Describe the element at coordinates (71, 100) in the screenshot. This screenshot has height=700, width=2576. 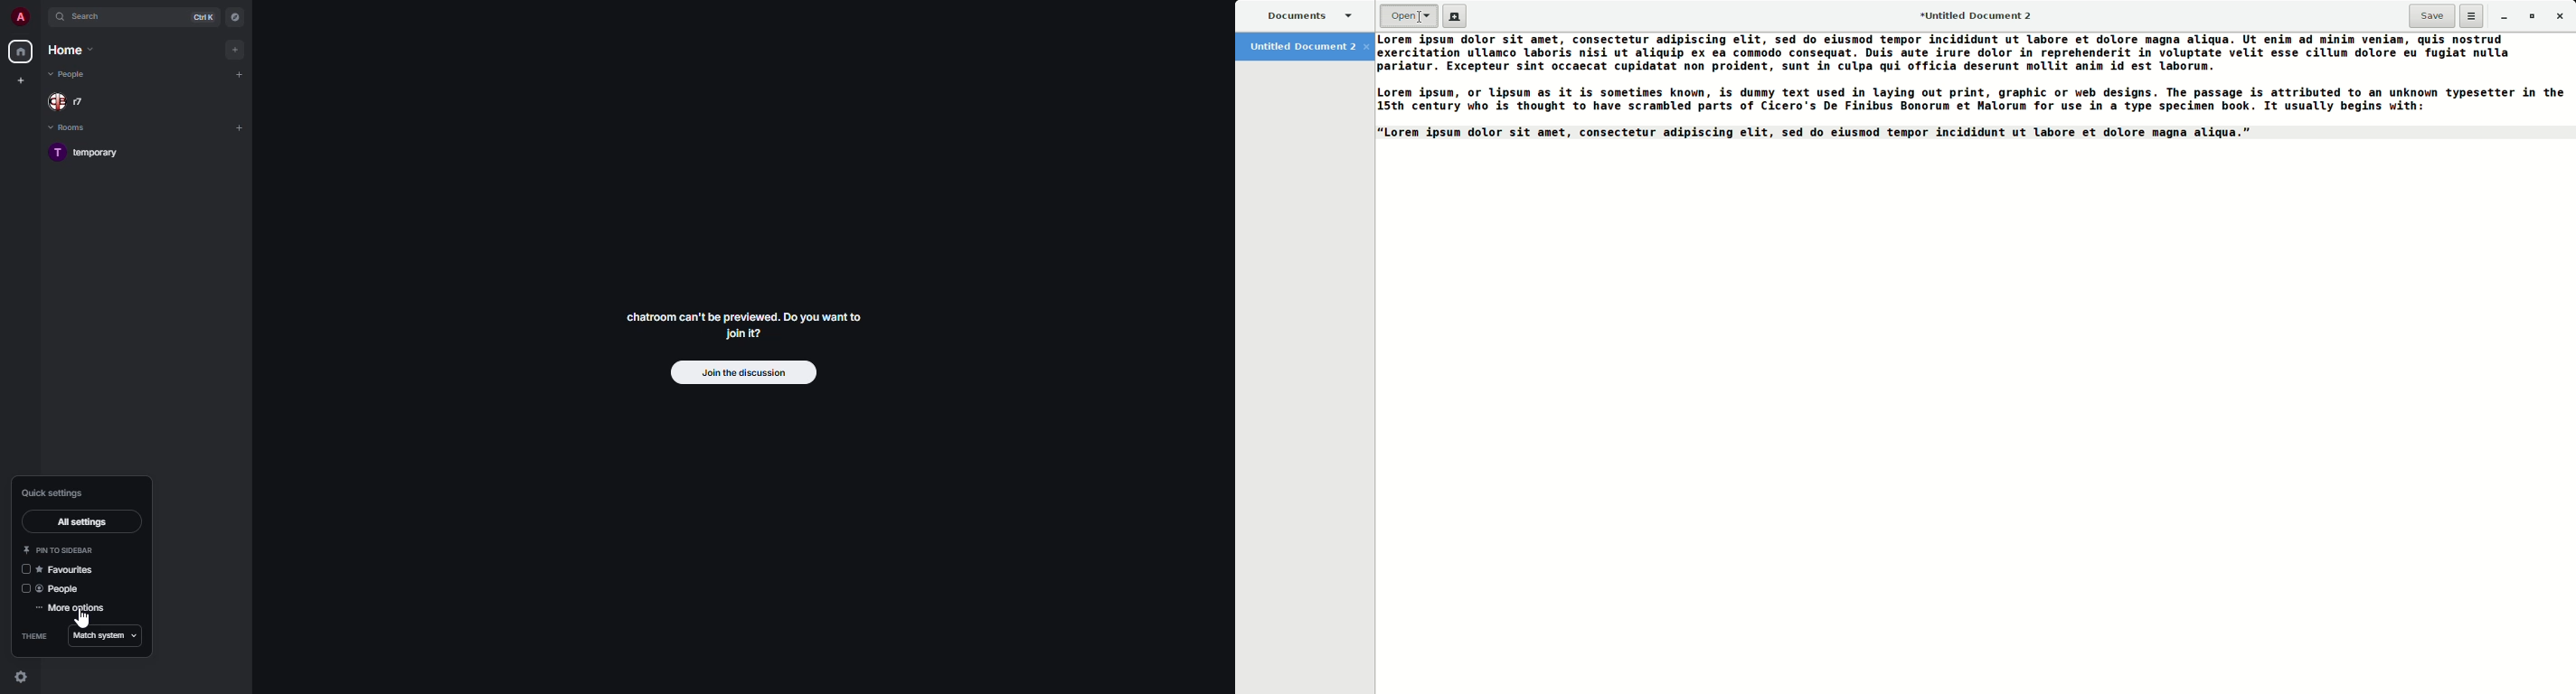
I see `people` at that location.